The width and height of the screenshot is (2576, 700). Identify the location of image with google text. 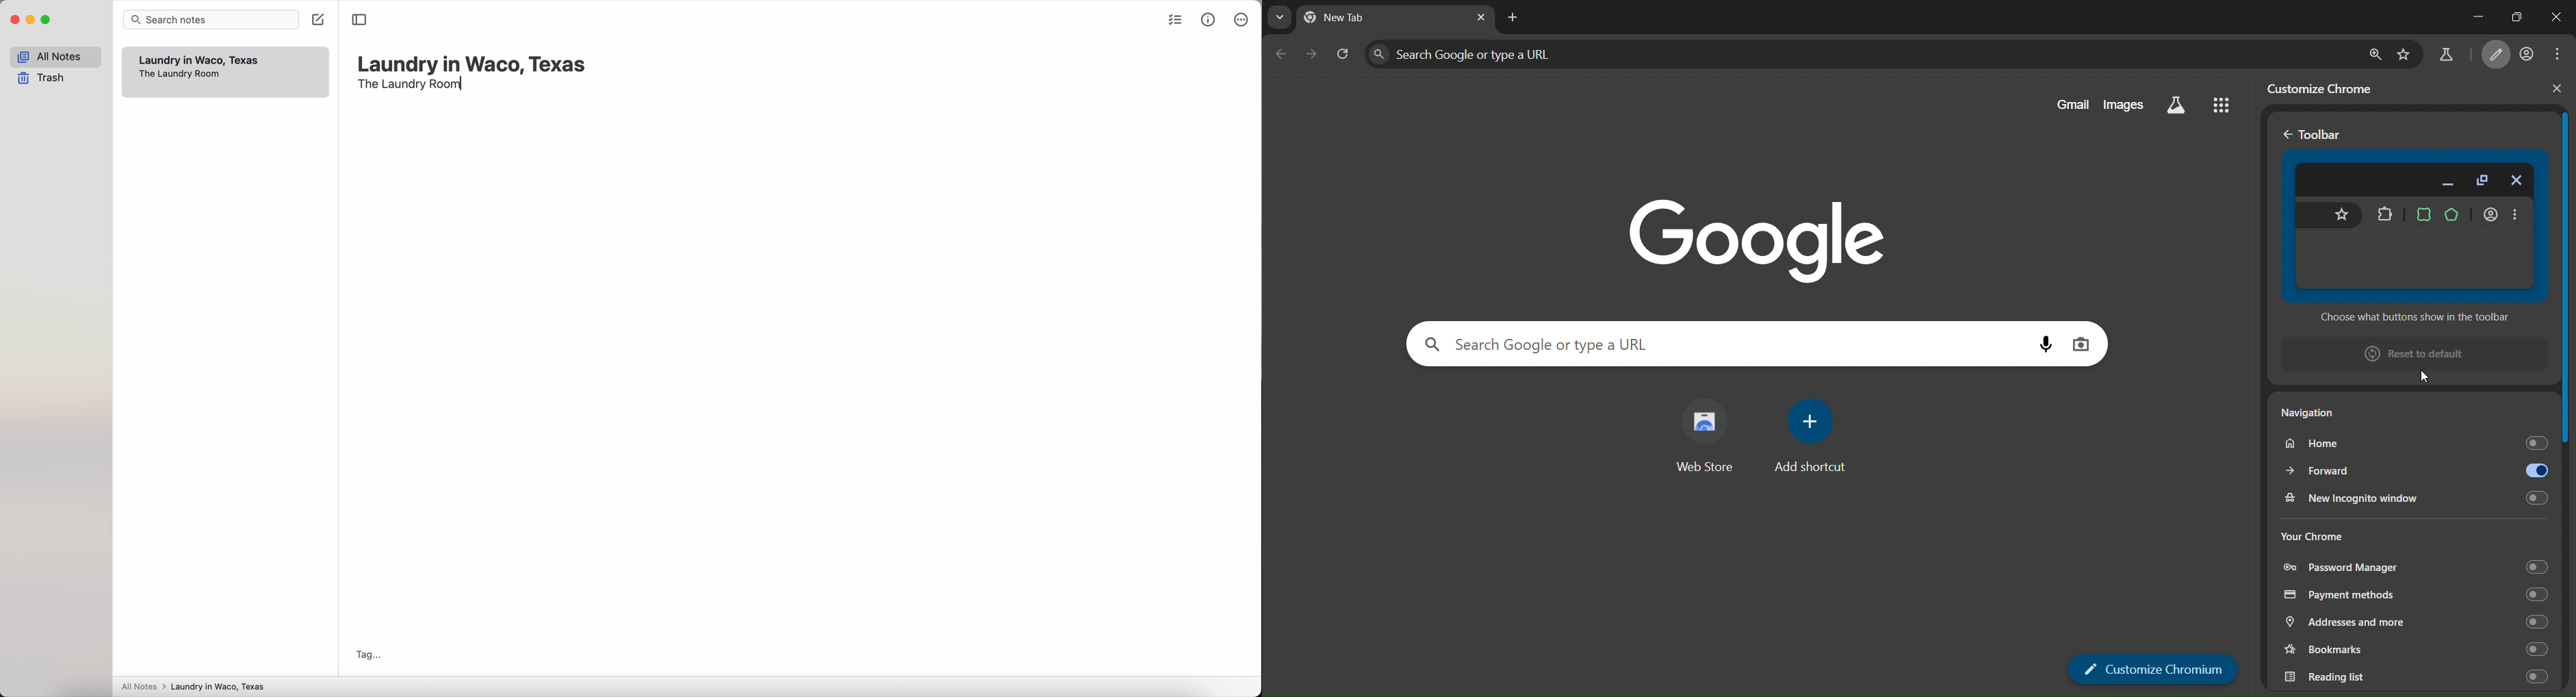
(1768, 234).